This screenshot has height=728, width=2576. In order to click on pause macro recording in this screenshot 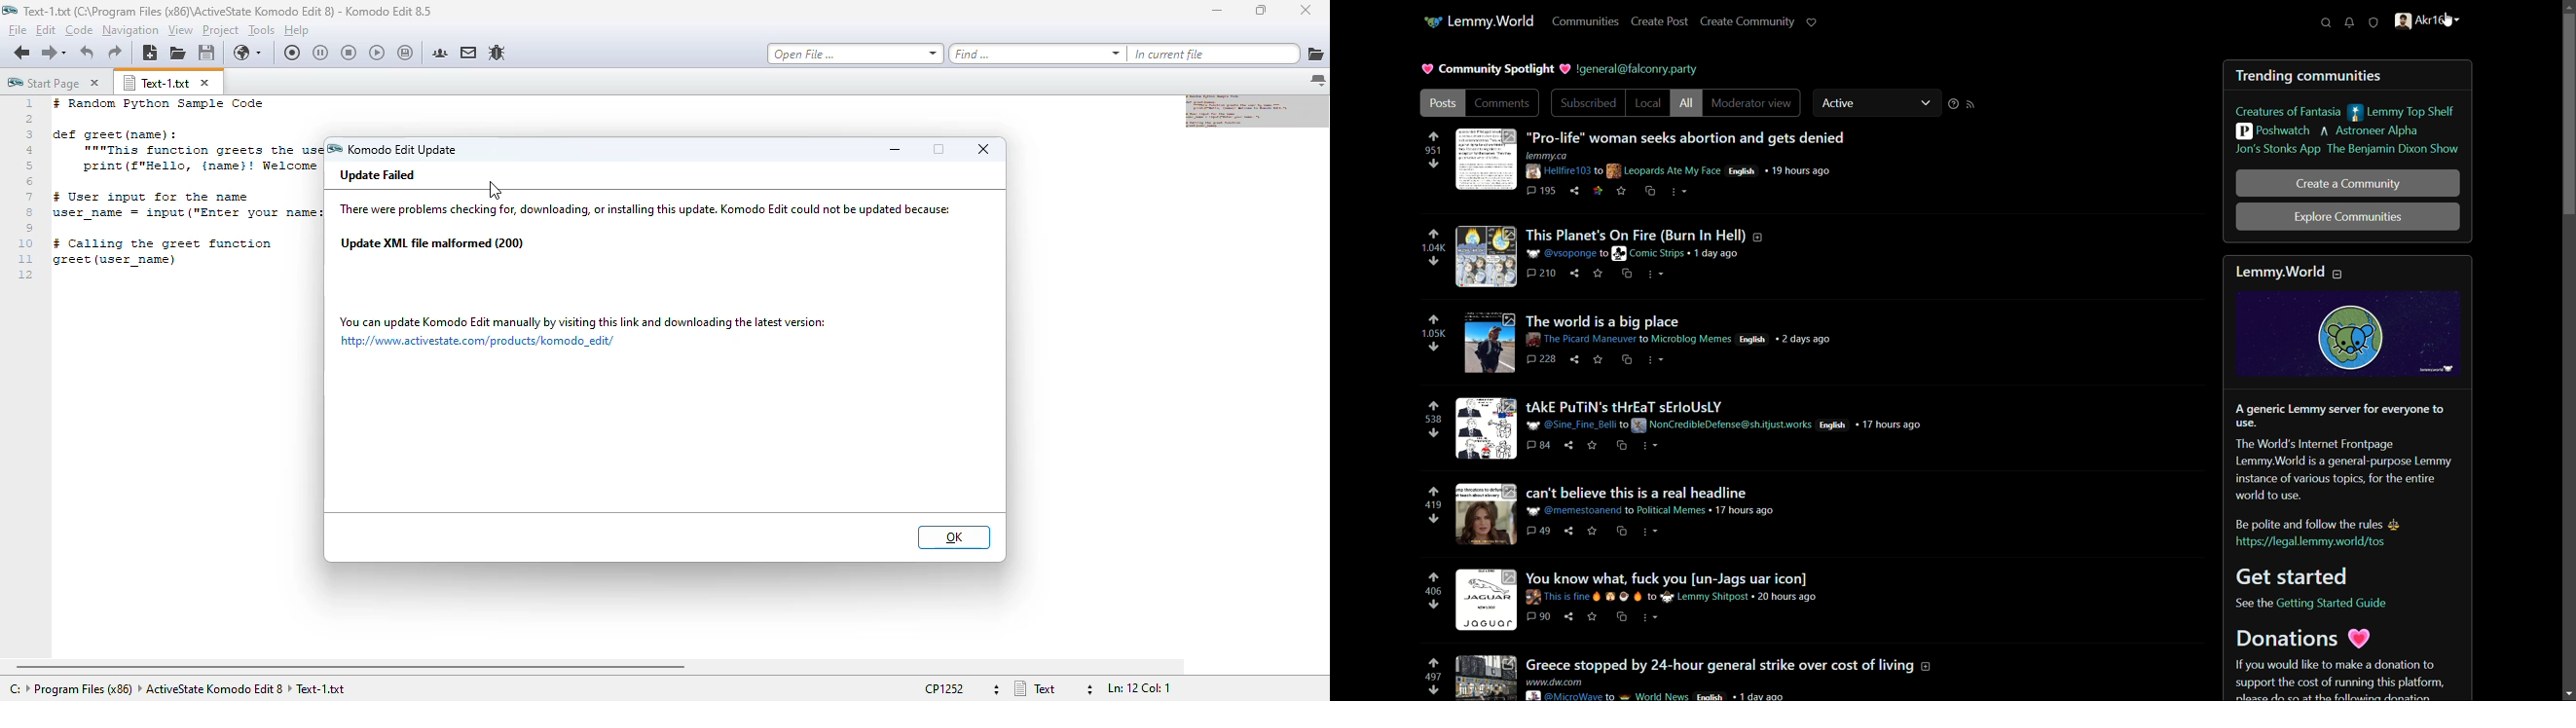, I will do `click(320, 53)`.